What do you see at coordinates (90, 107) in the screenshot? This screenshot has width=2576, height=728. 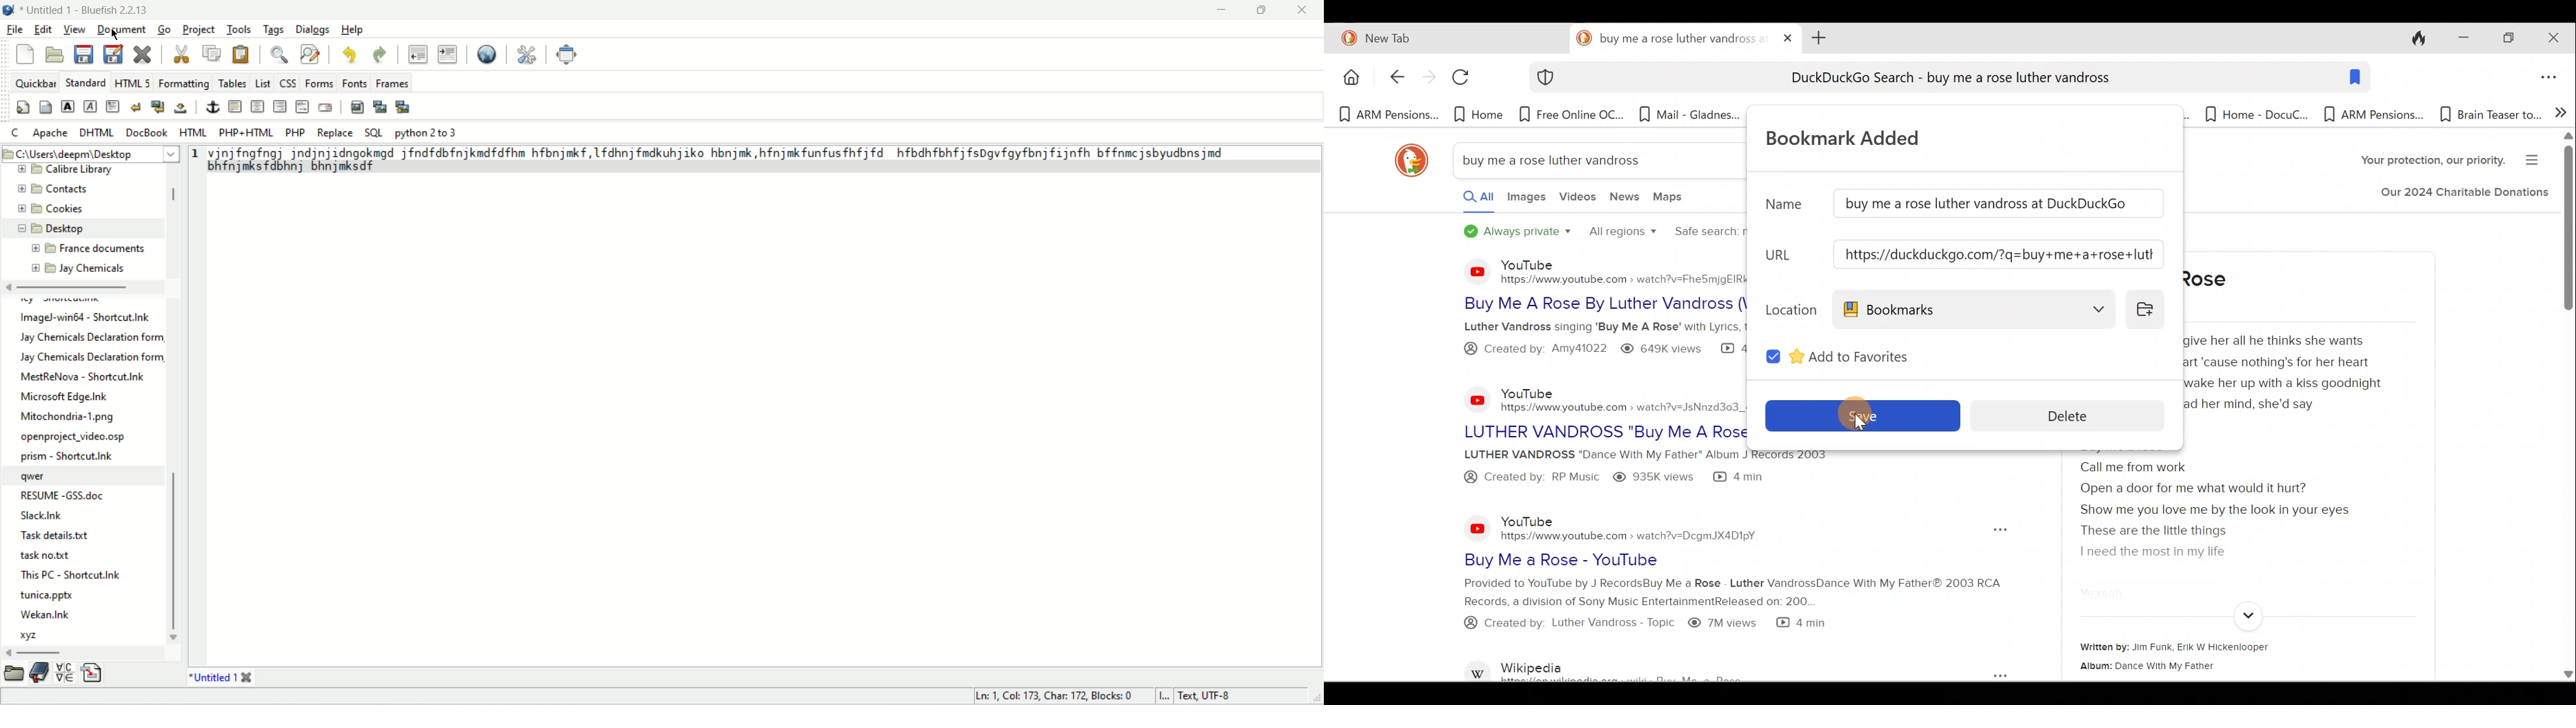 I see `emphasis` at bounding box center [90, 107].